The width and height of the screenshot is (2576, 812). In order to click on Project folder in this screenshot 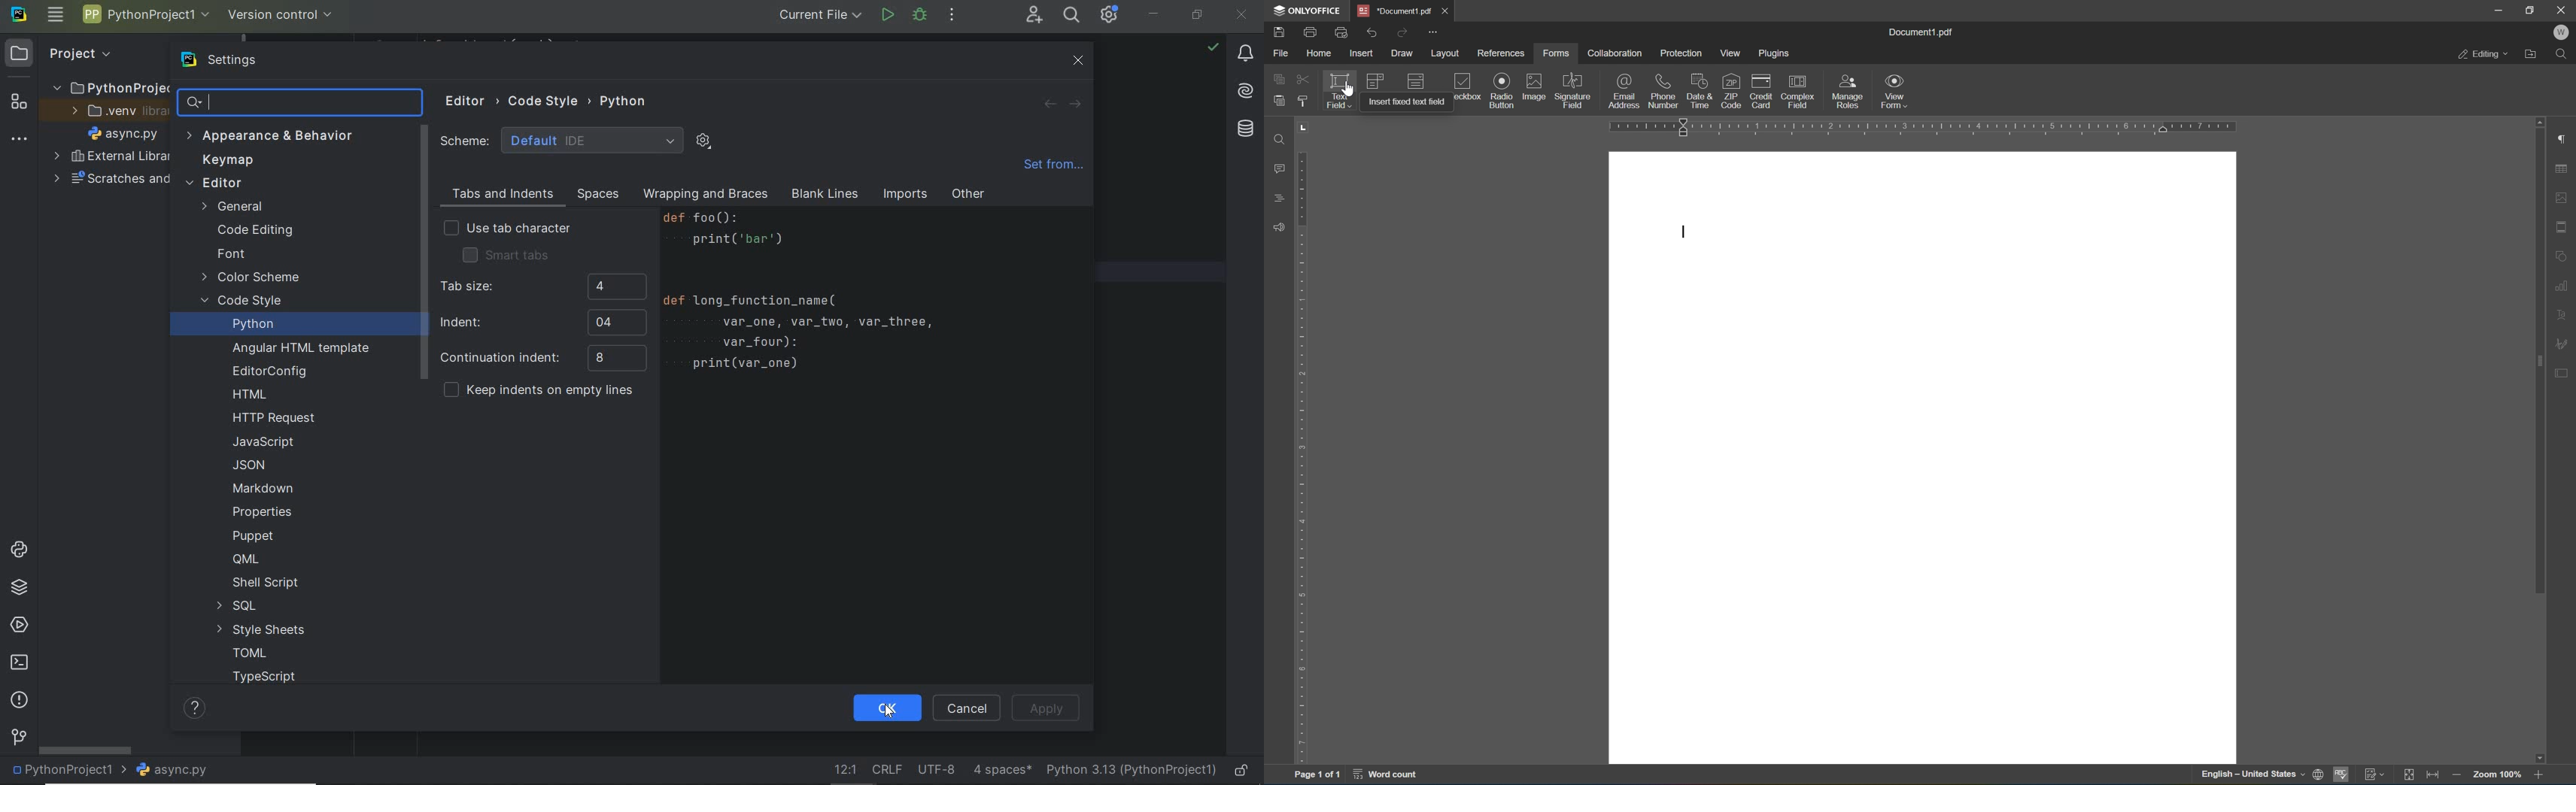, I will do `click(106, 87)`.